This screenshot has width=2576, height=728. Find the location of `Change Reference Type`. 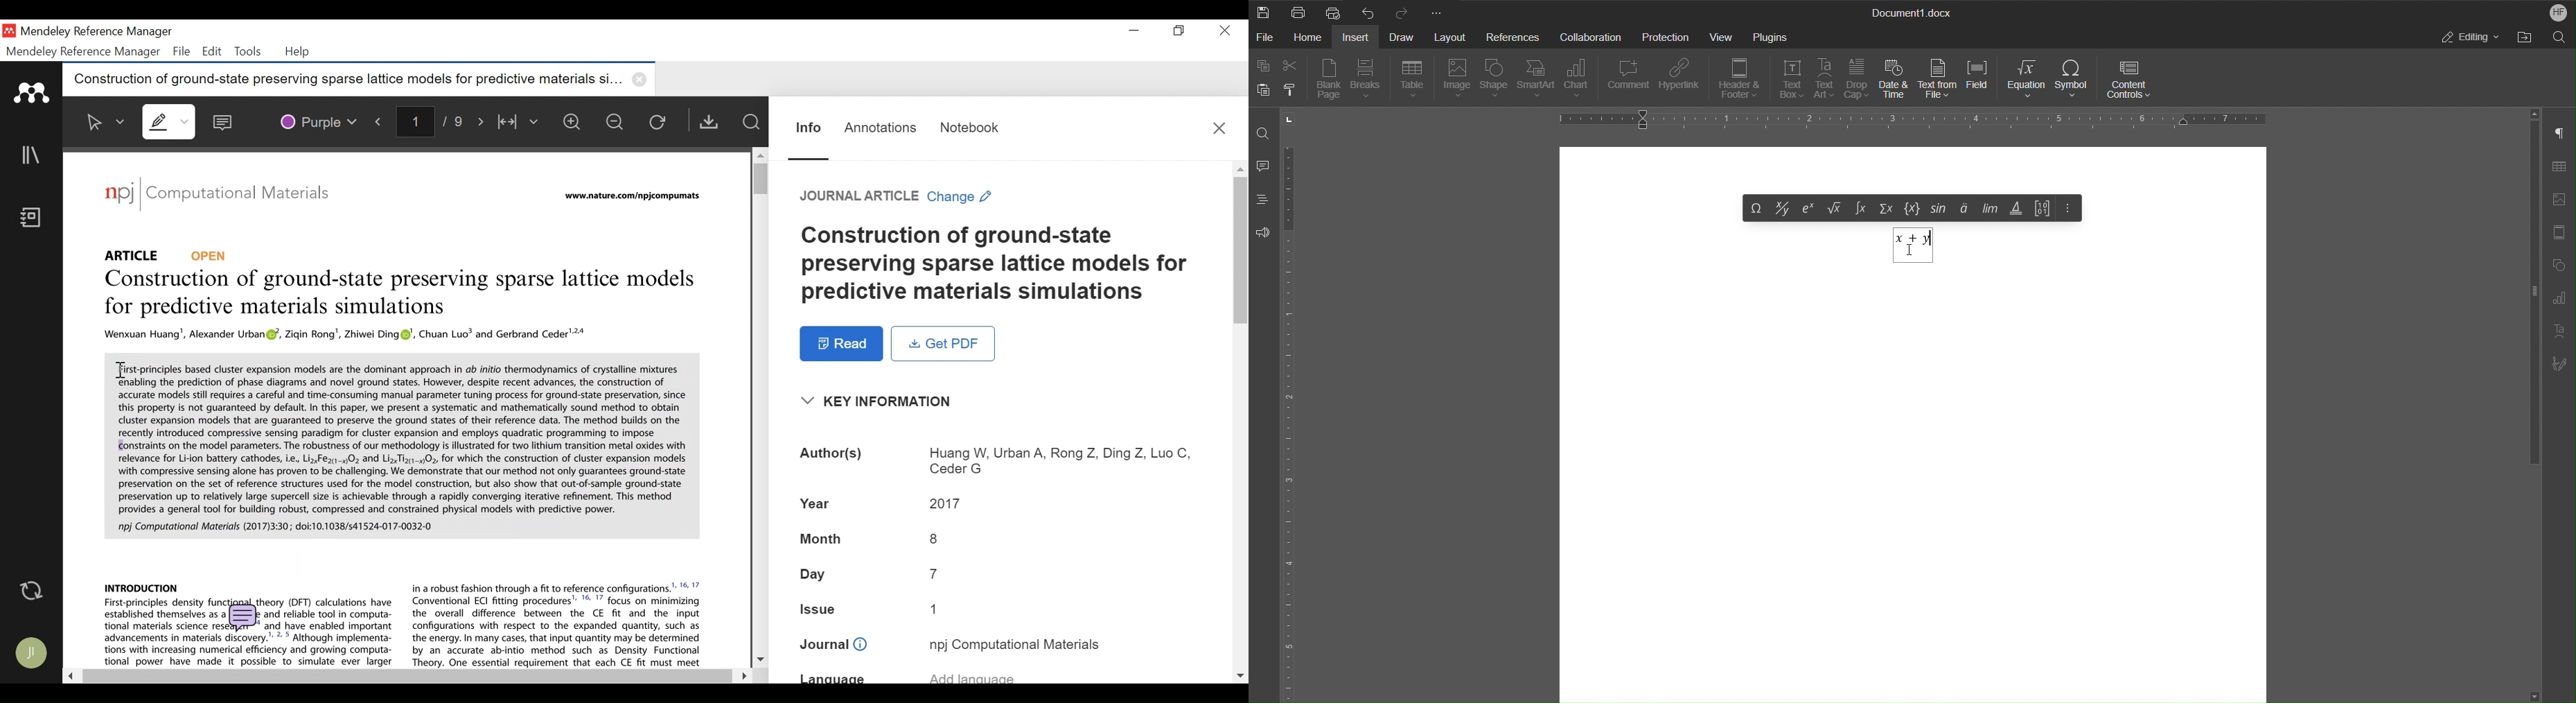

Change Reference Type is located at coordinates (896, 196).